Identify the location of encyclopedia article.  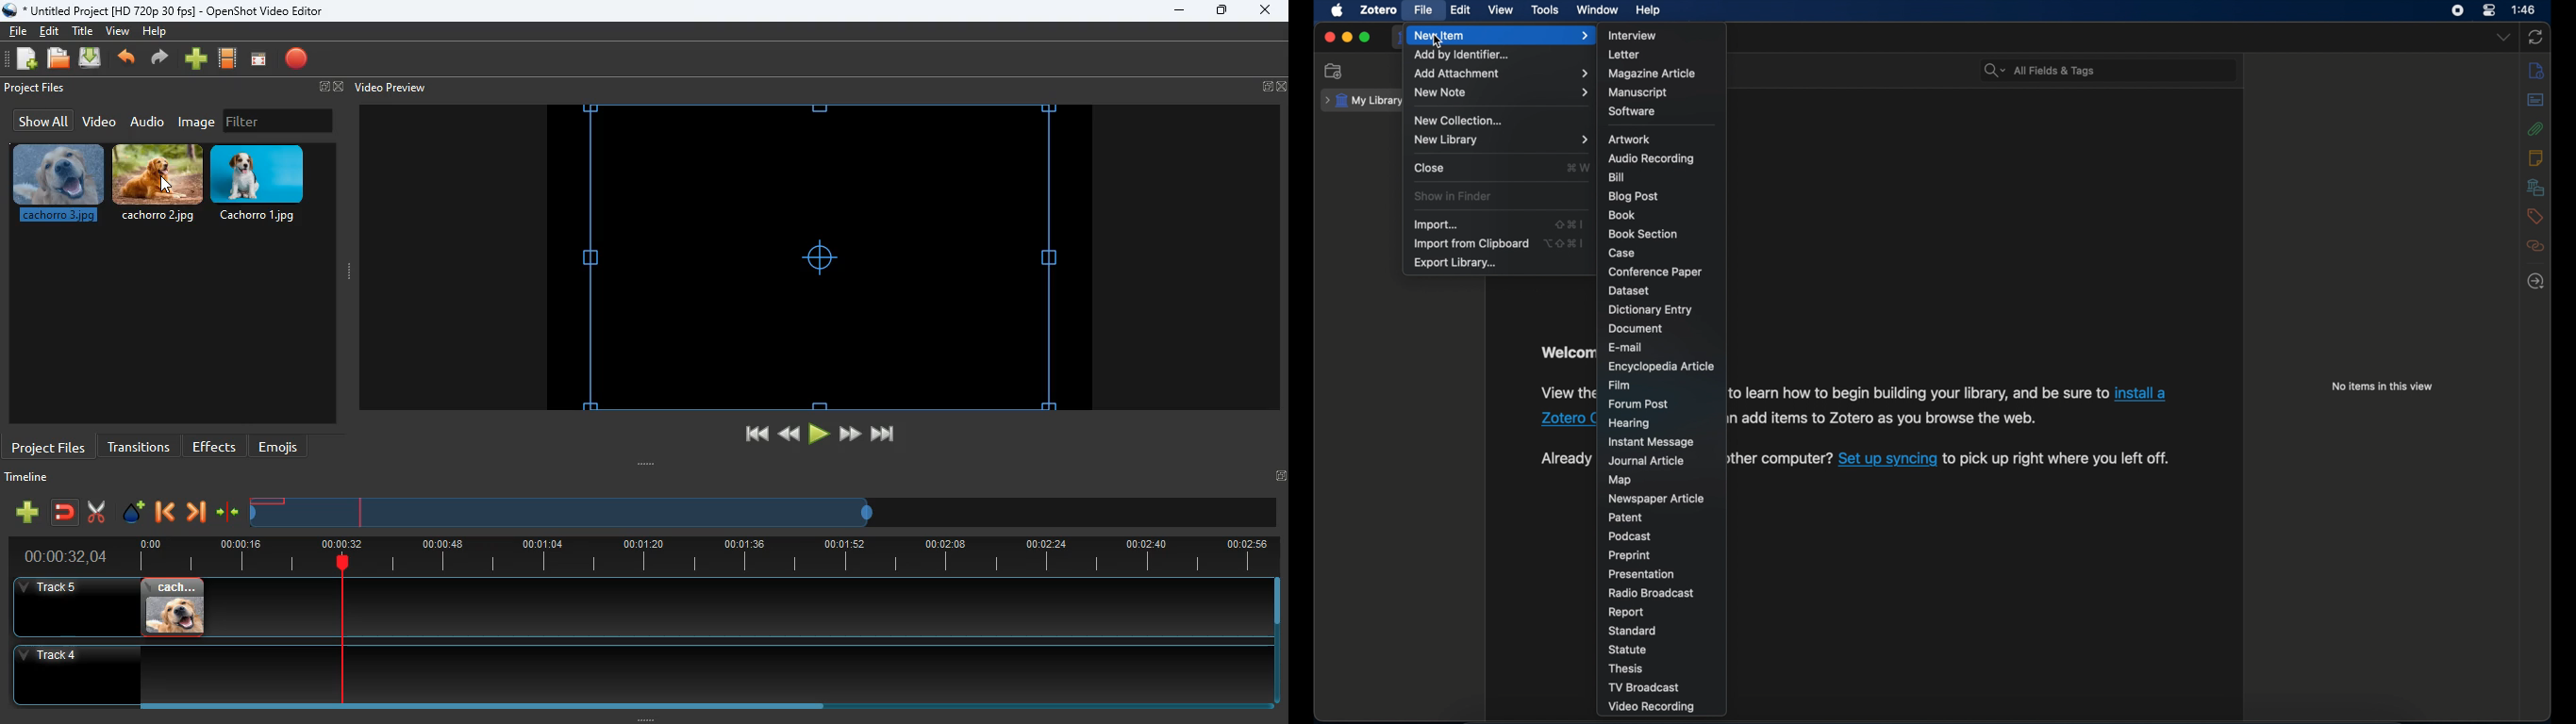
(1660, 366).